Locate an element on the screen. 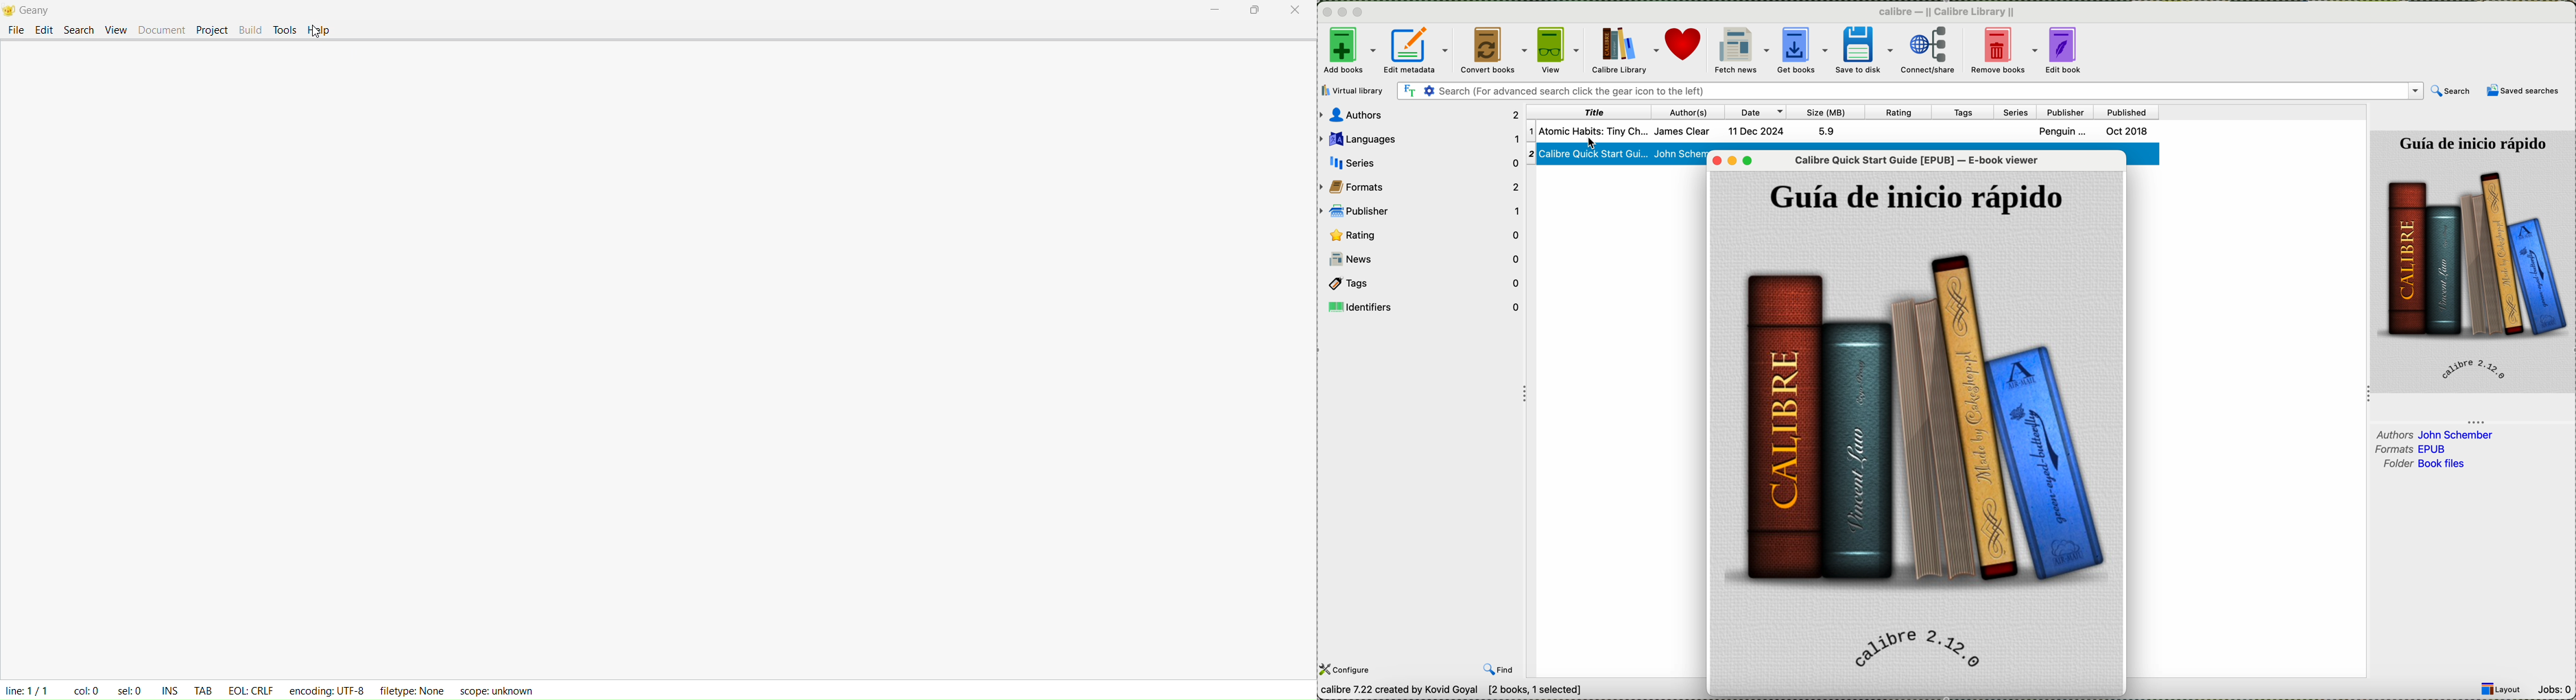 This screenshot has height=700, width=2576. publisher is located at coordinates (2065, 113).